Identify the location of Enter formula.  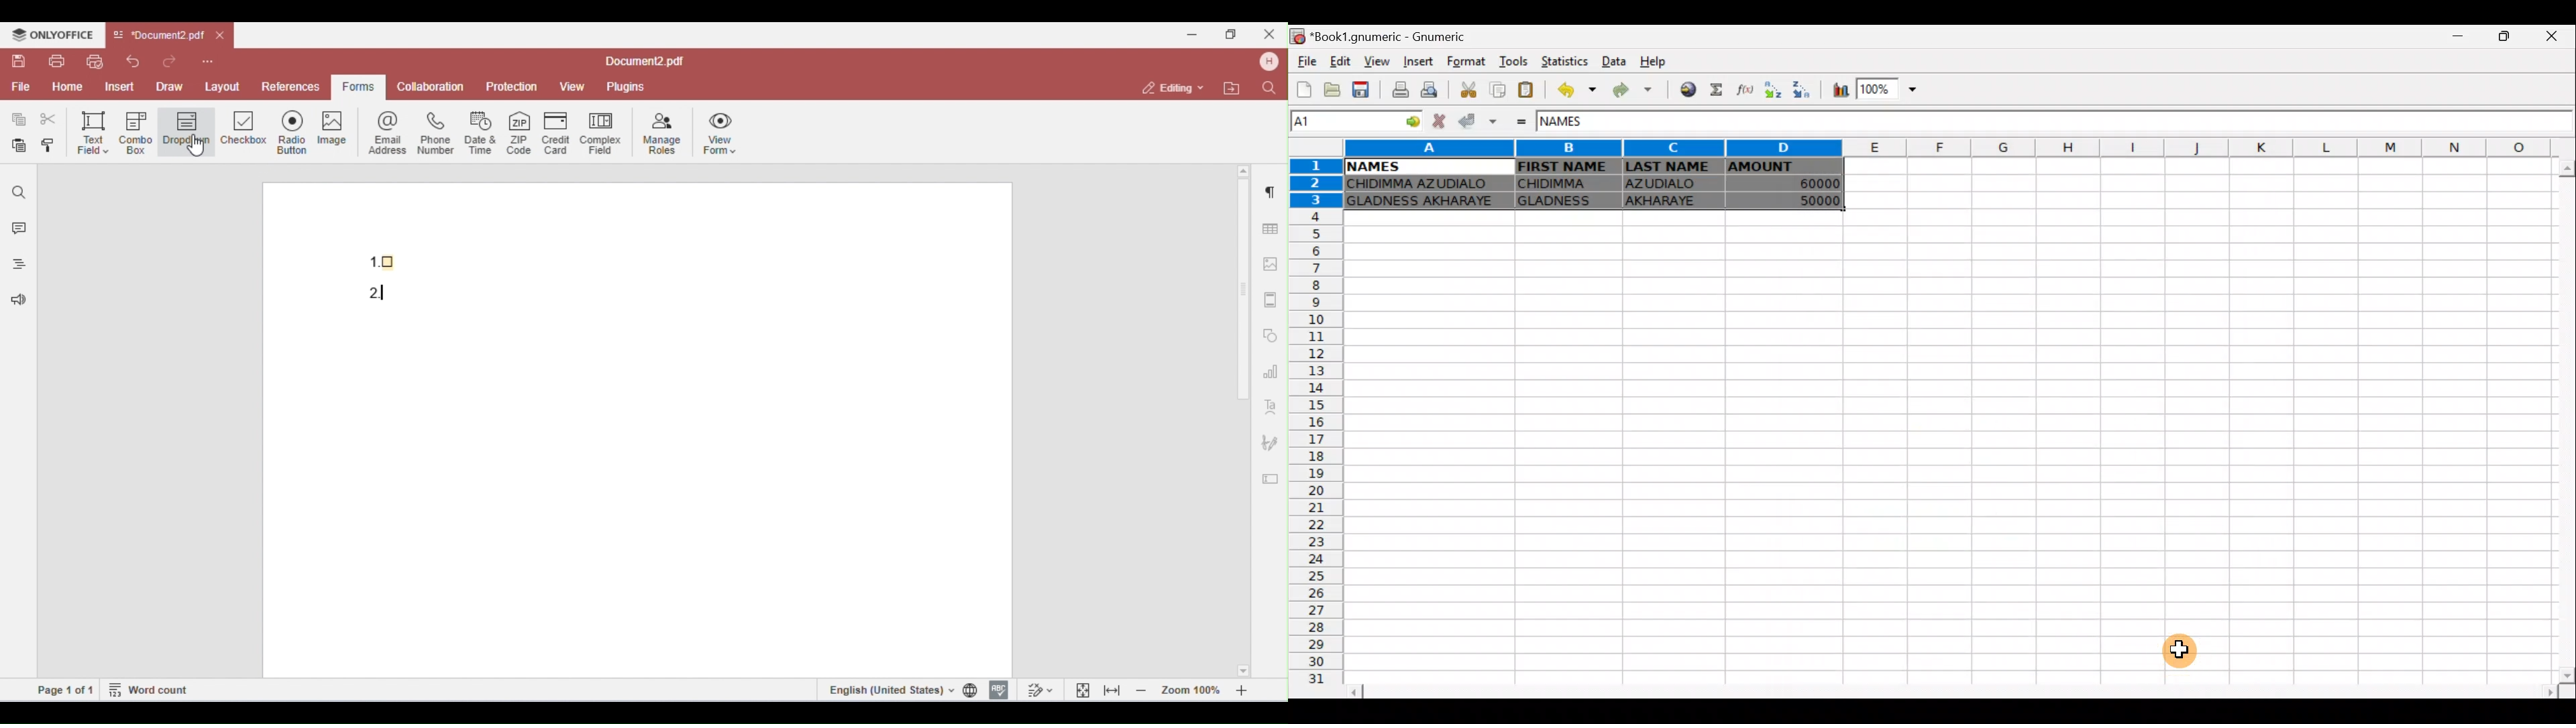
(1523, 123).